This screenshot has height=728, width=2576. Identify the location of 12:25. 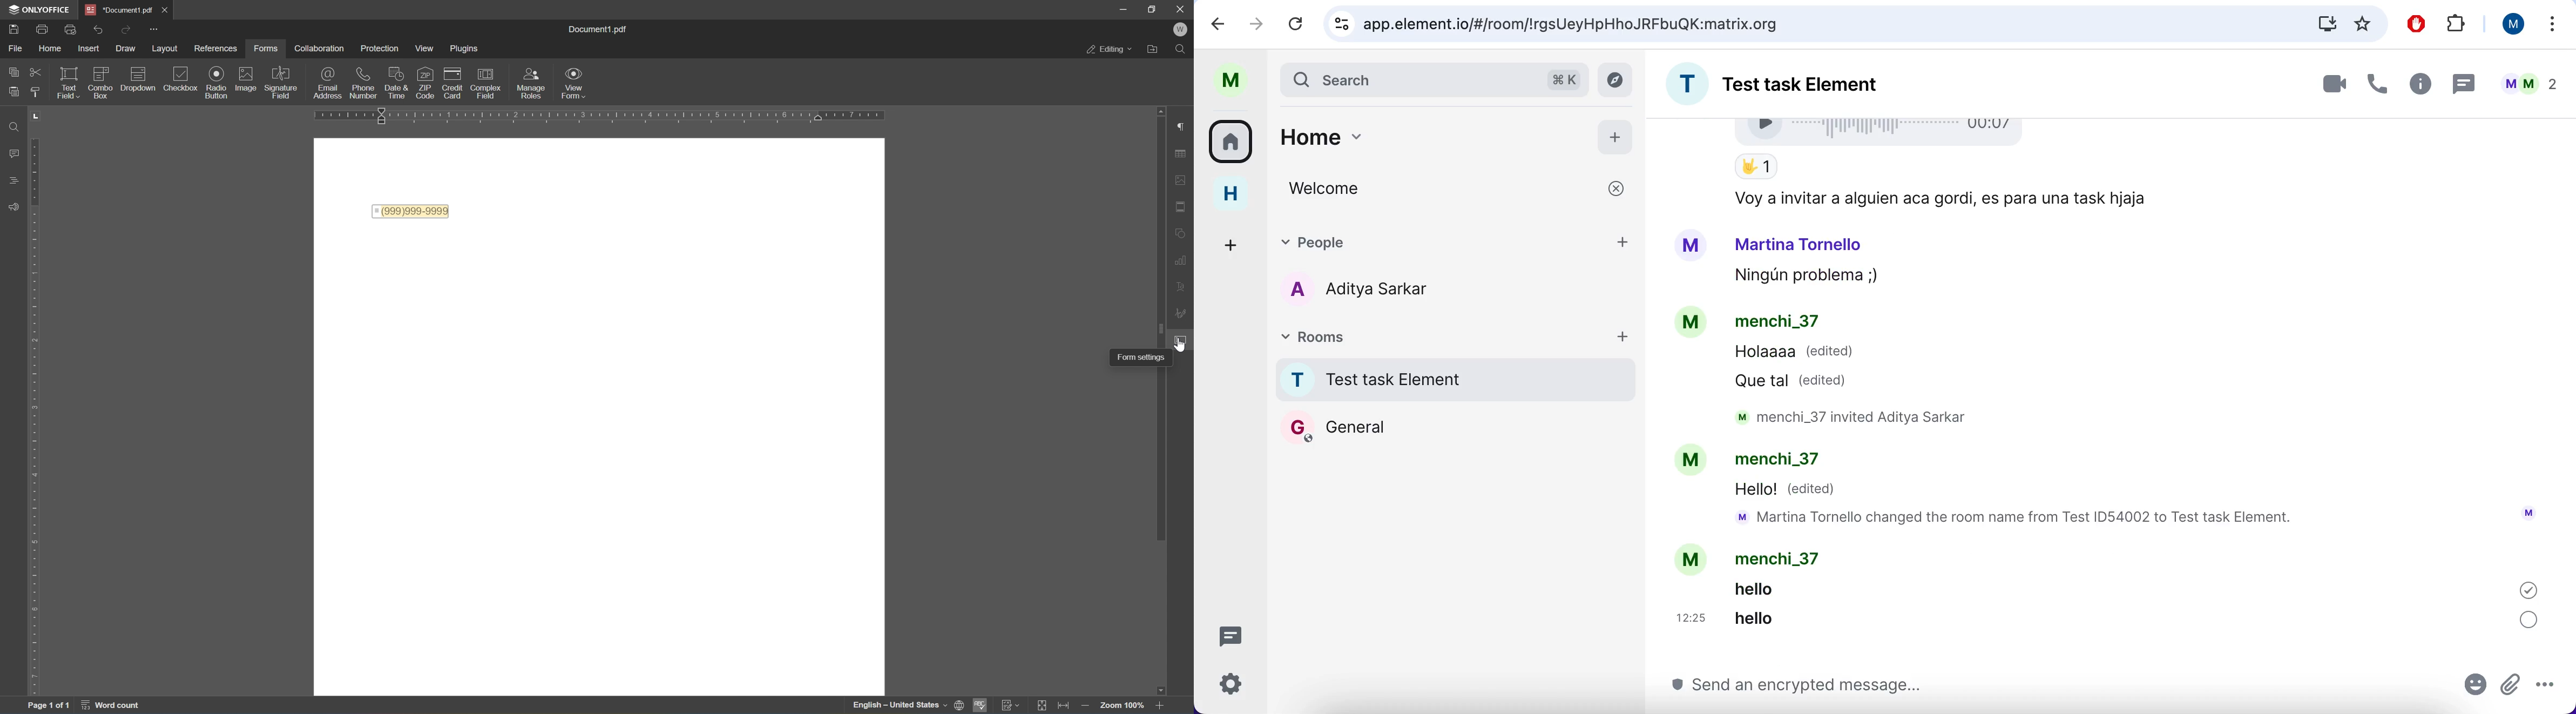
(1694, 618).